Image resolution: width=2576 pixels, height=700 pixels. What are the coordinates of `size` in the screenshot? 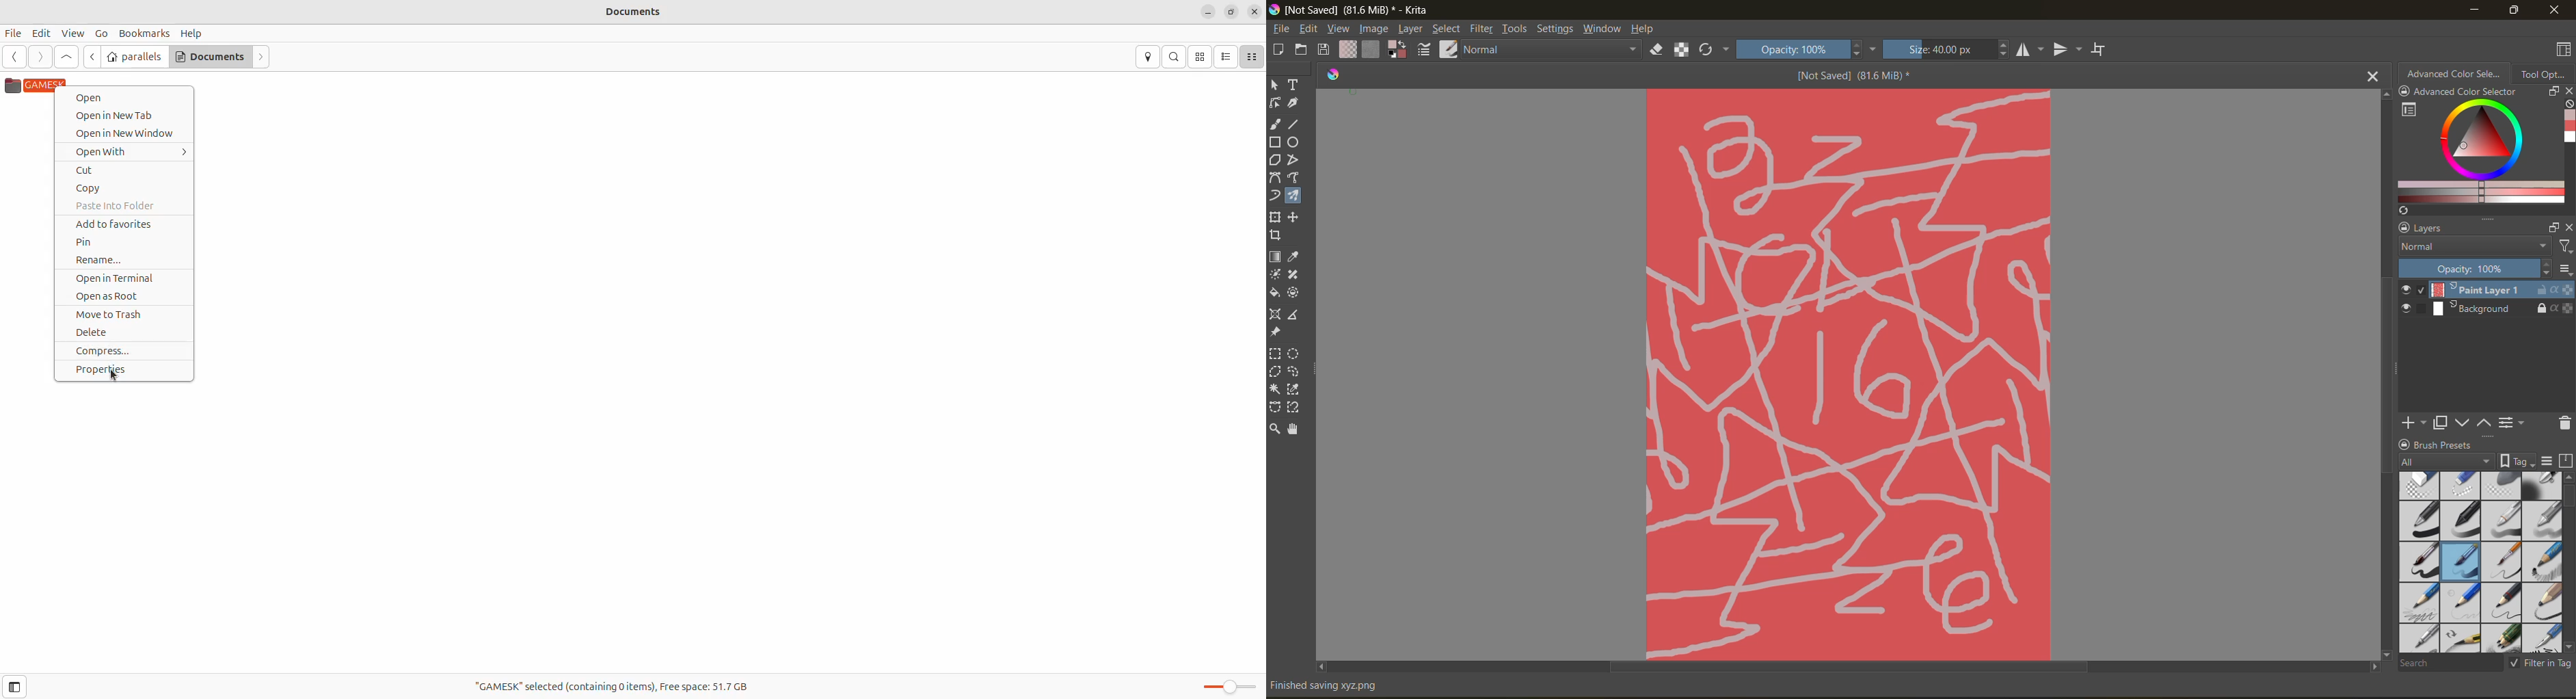 It's located at (1946, 49).